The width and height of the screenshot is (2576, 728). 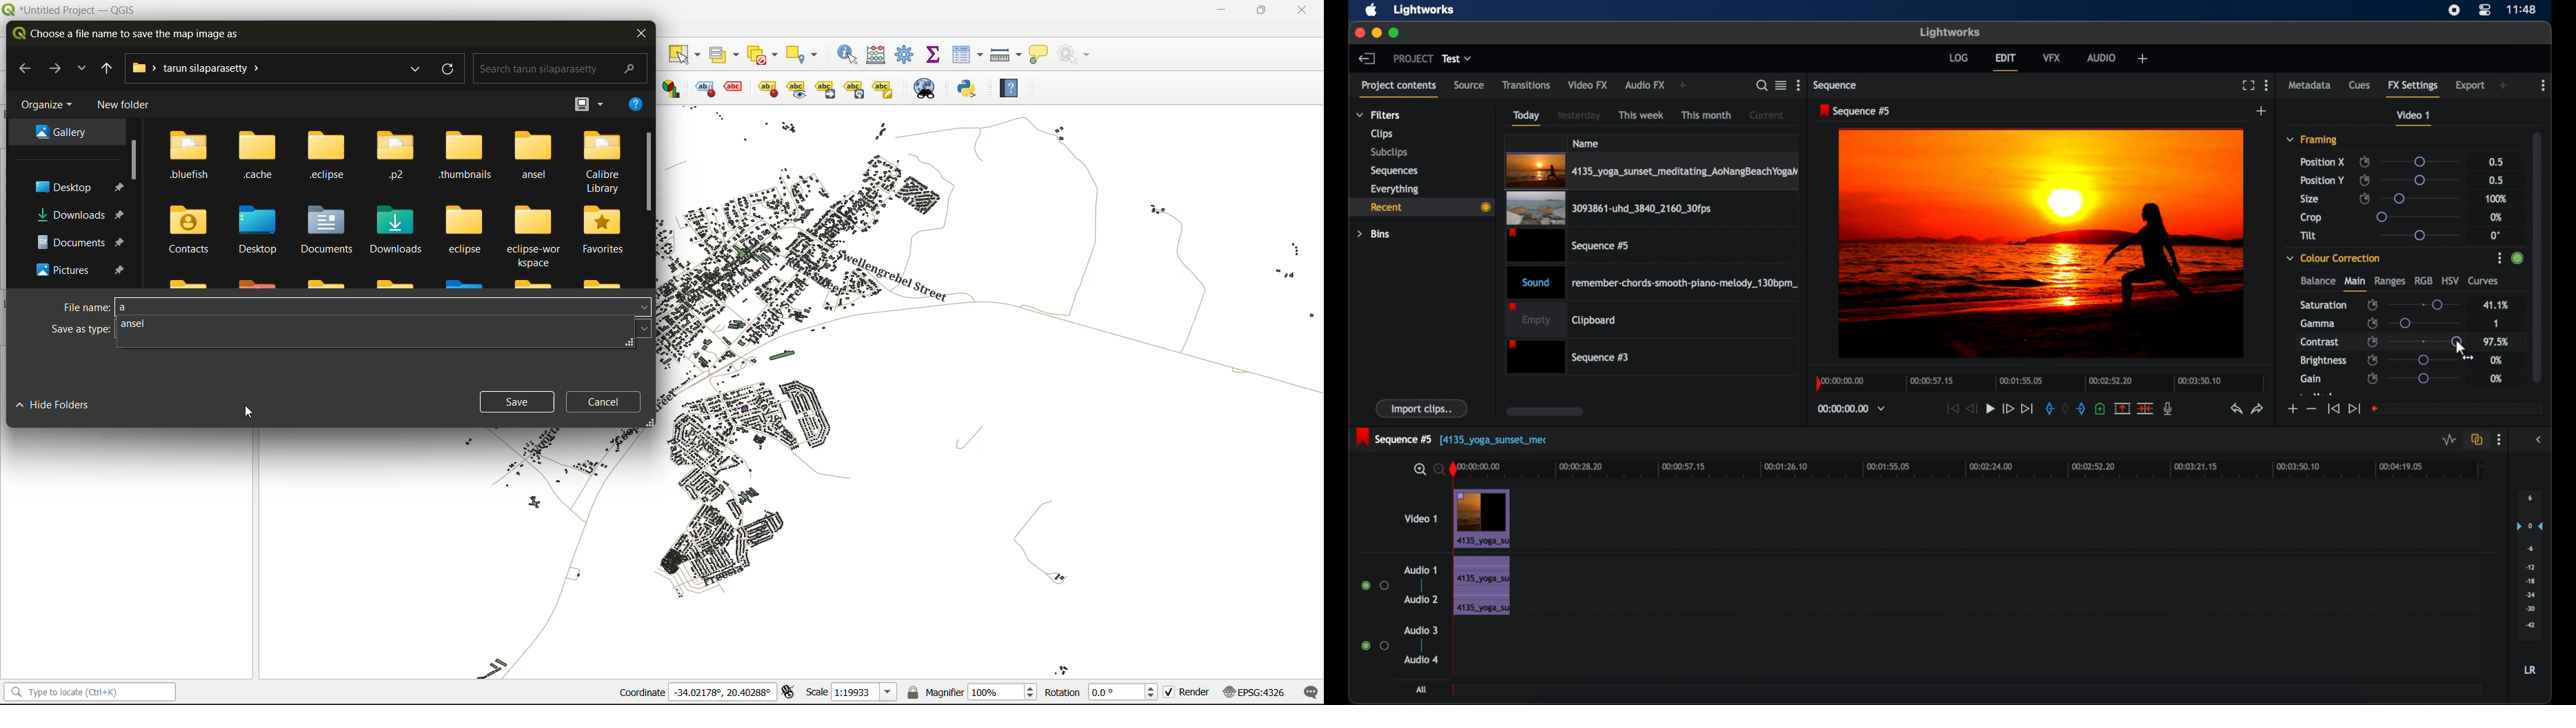 What do you see at coordinates (48, 104) in the screenshot?
I see `organize` at bounding box center [48, 104].